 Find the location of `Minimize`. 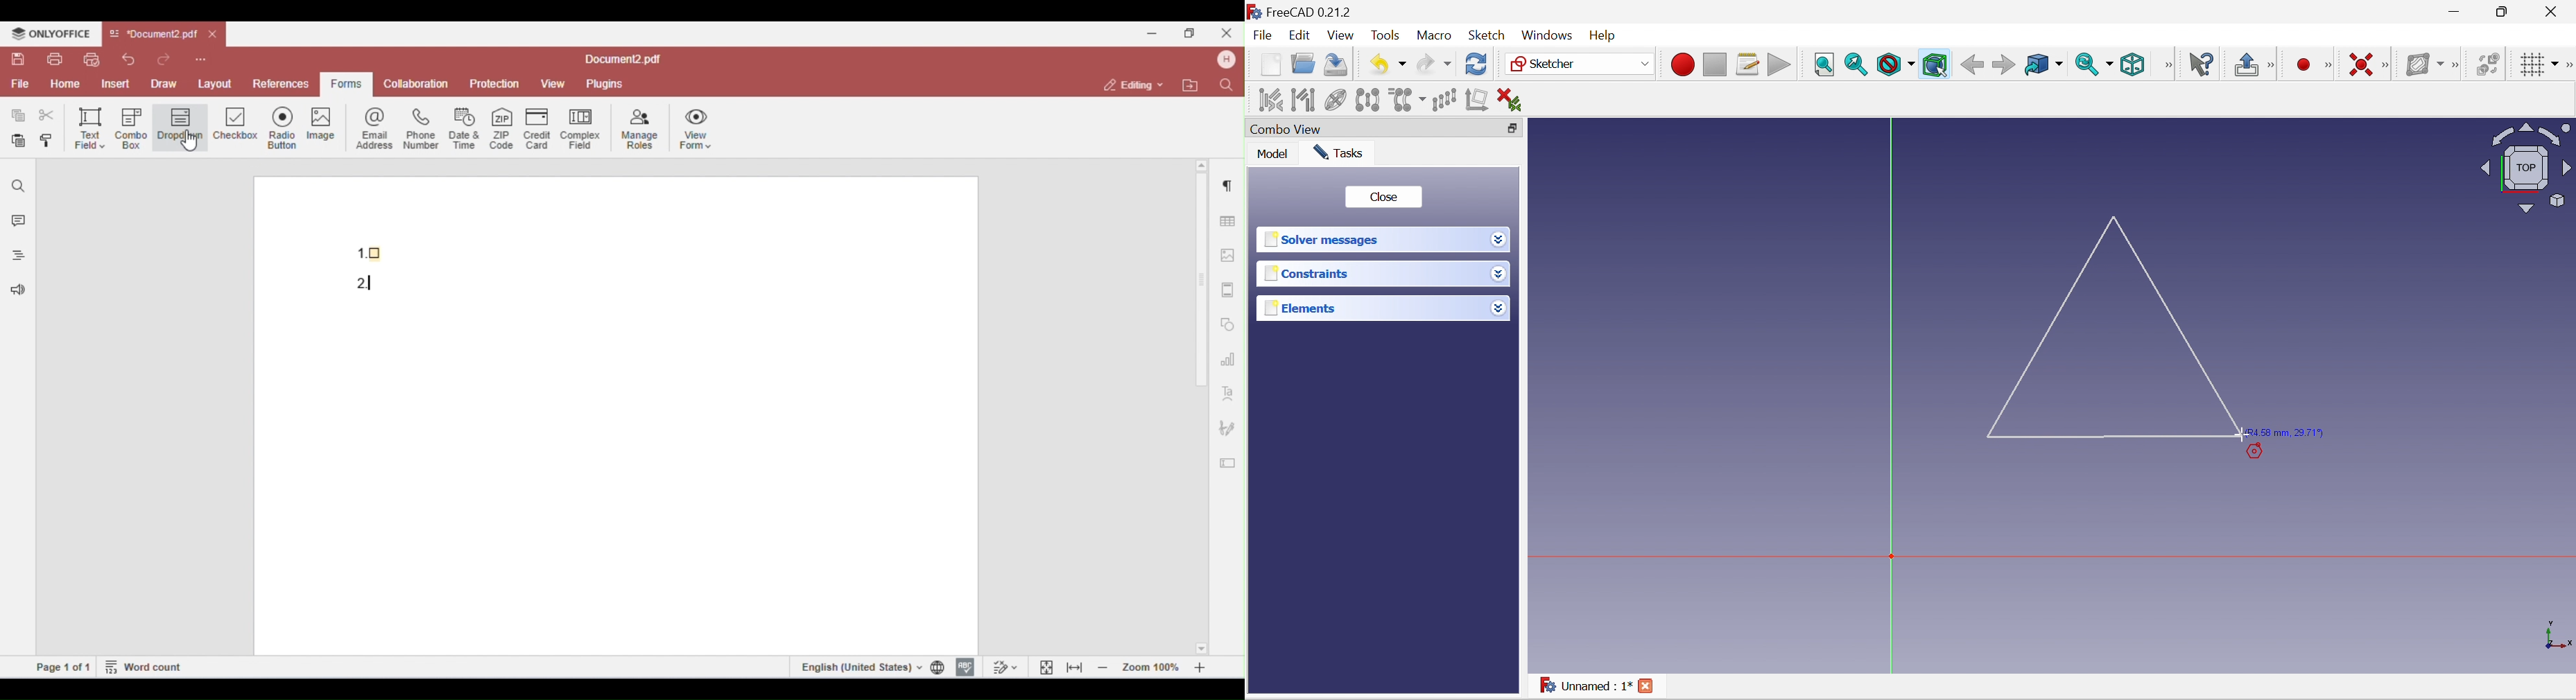

Minimize is located at coordinates (2454, 11).